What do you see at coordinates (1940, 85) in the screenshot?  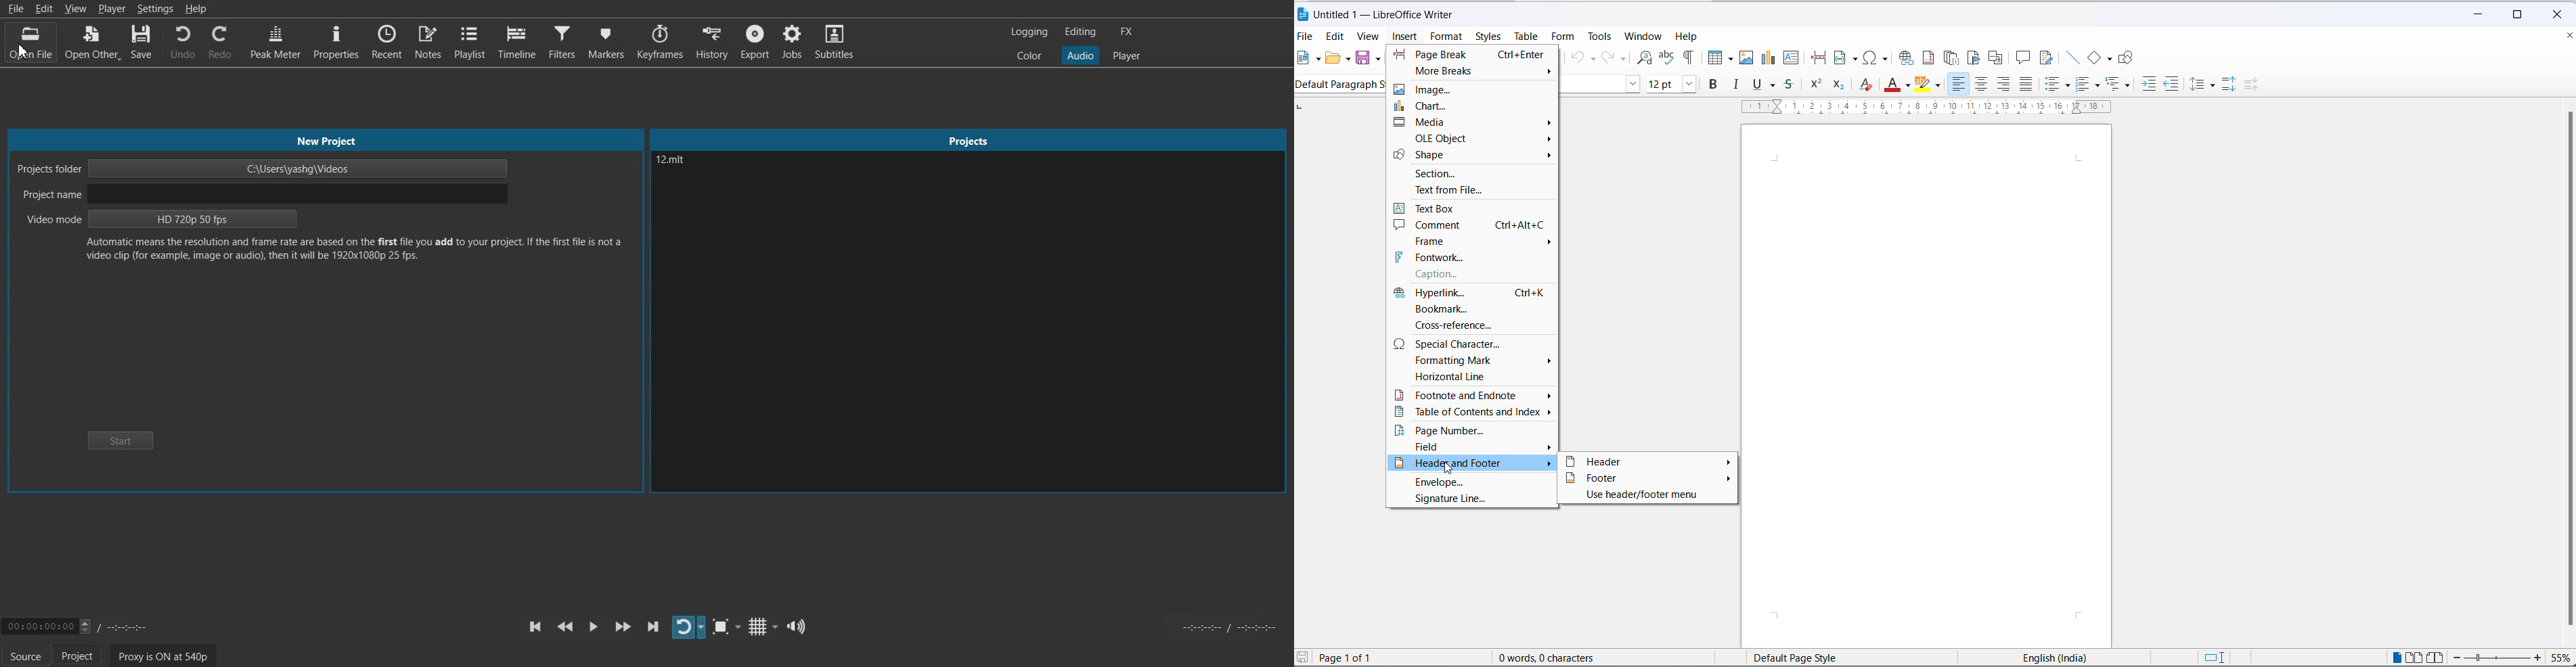 I see `character highlighting options` at bounding box center [1940, 85].